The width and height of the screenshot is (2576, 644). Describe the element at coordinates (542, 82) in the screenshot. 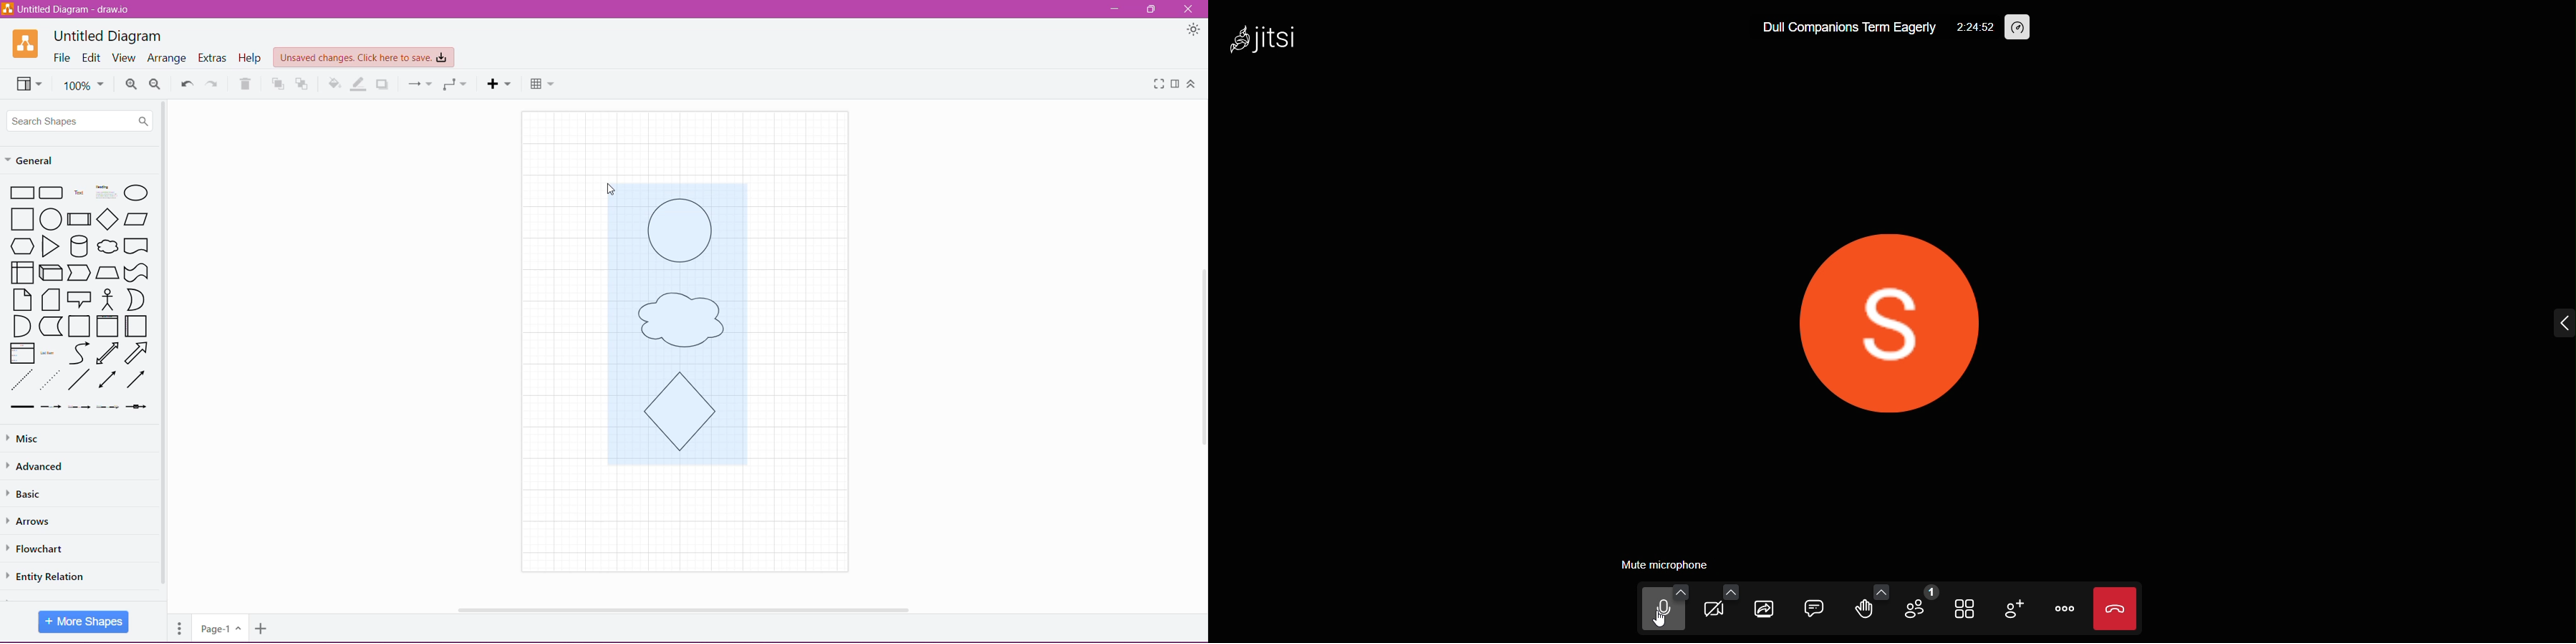

I see `Table` at that location.